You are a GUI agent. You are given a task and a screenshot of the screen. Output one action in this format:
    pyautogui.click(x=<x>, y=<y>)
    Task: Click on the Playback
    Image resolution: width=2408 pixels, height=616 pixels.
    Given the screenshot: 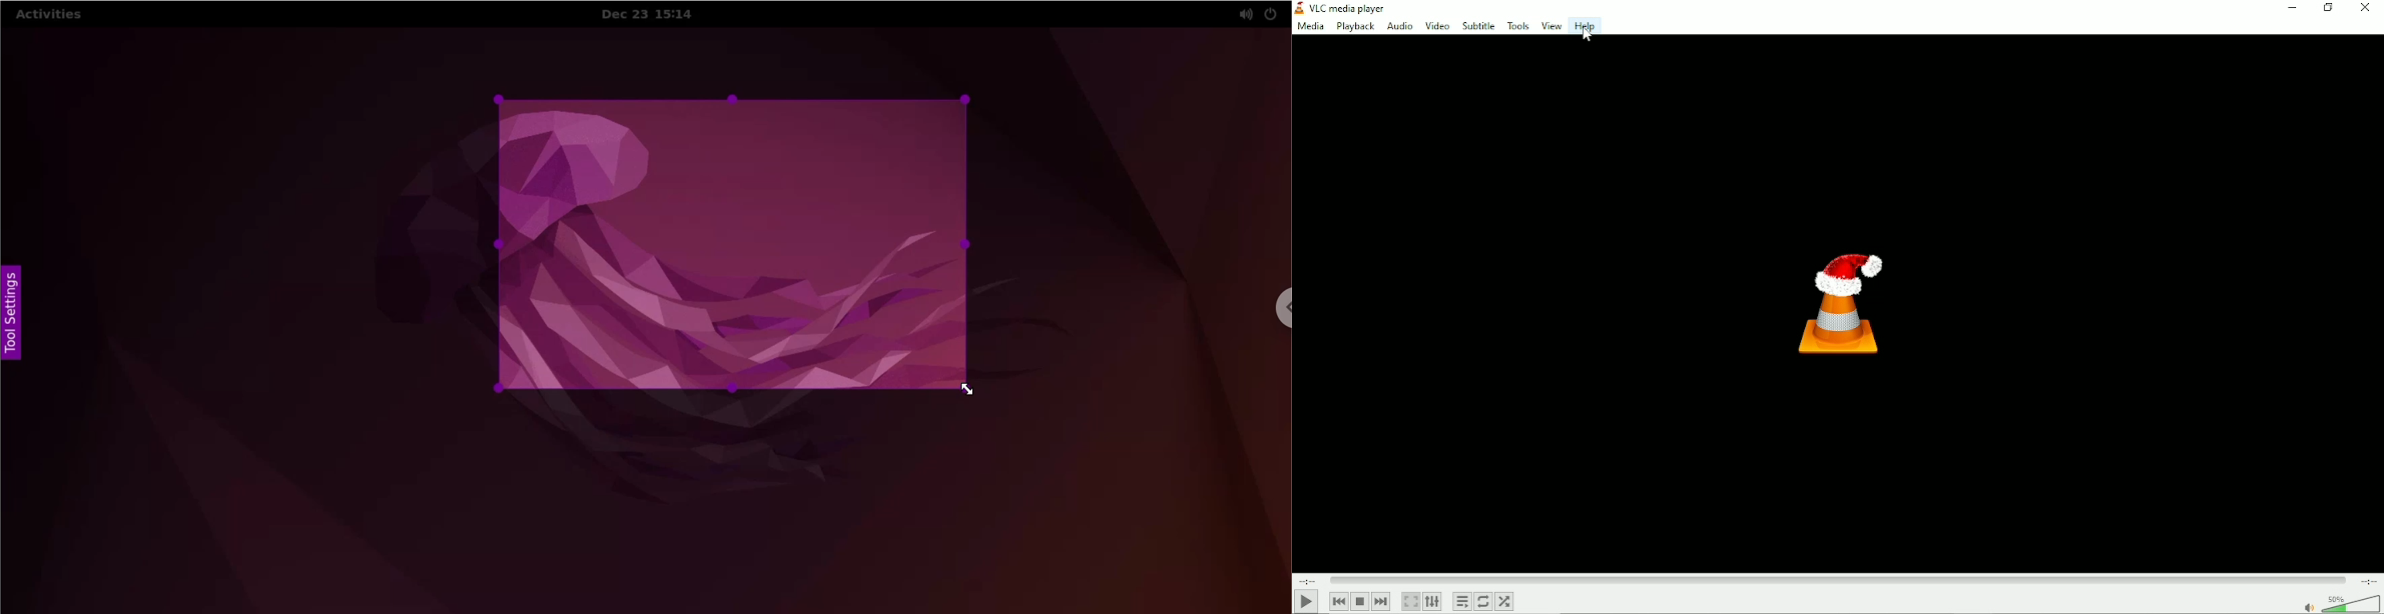 What is the action you would take?
    pyautogui.click(x=1355, y=27)
    